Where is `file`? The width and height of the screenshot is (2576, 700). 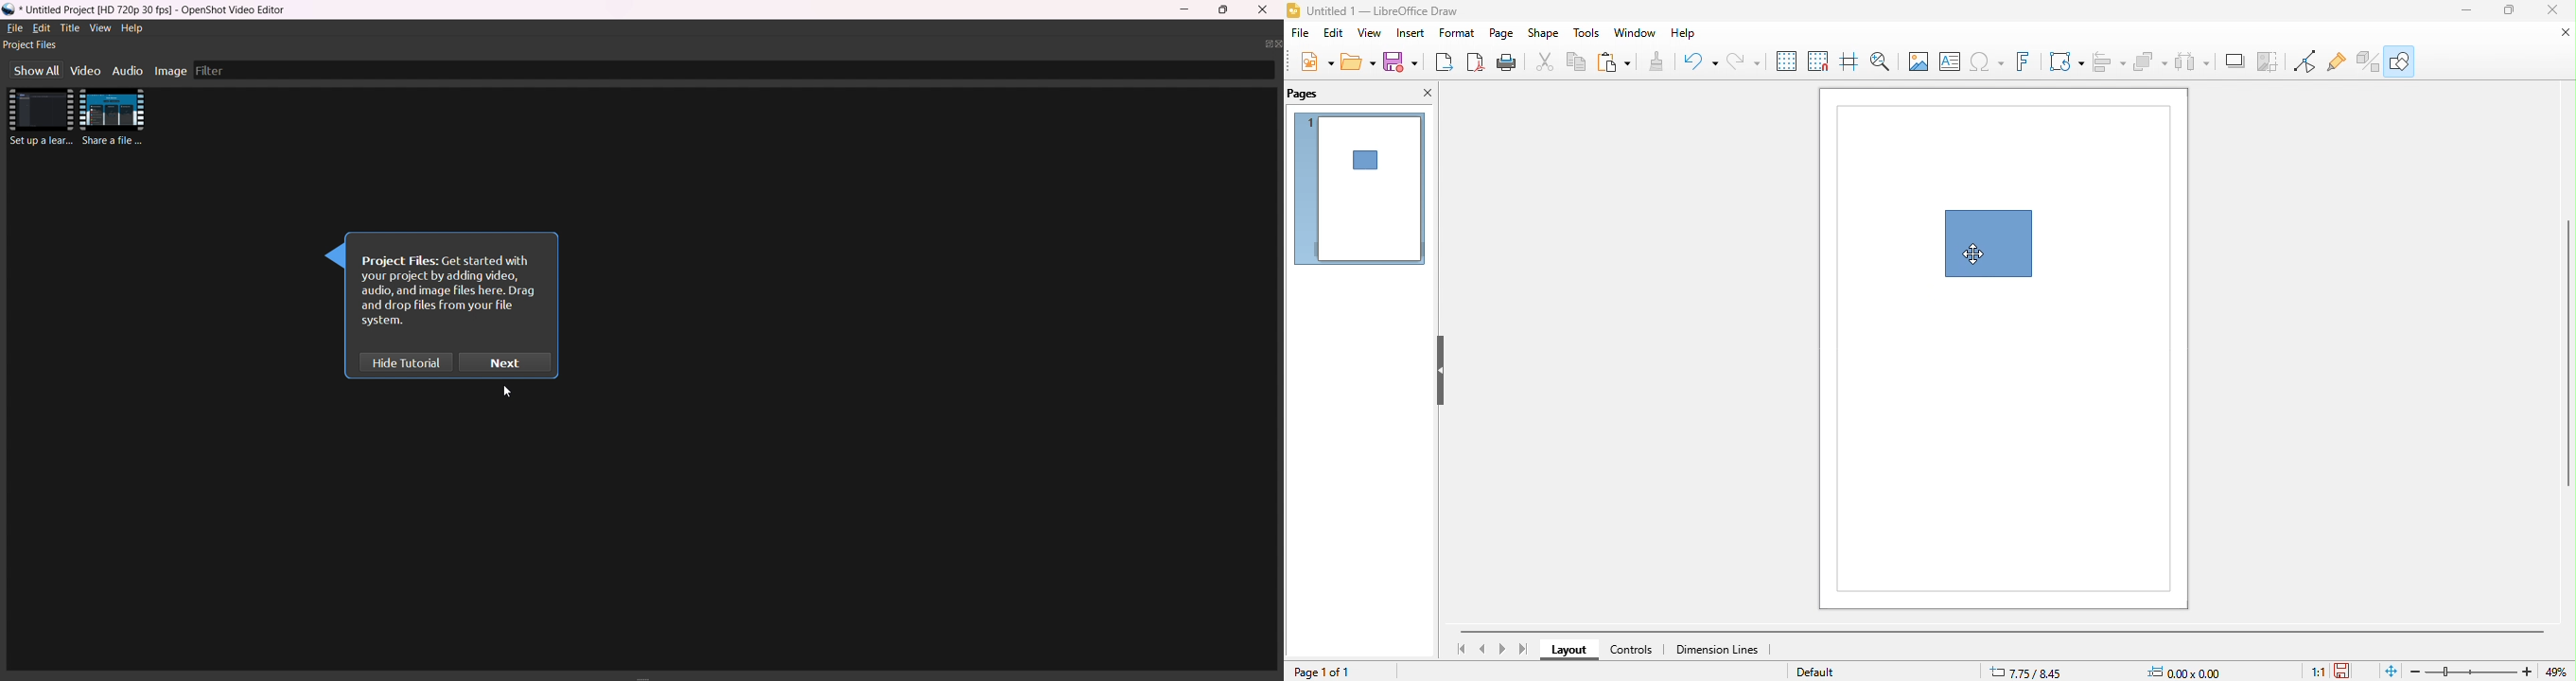 file is located at coordinates (1300, 33).